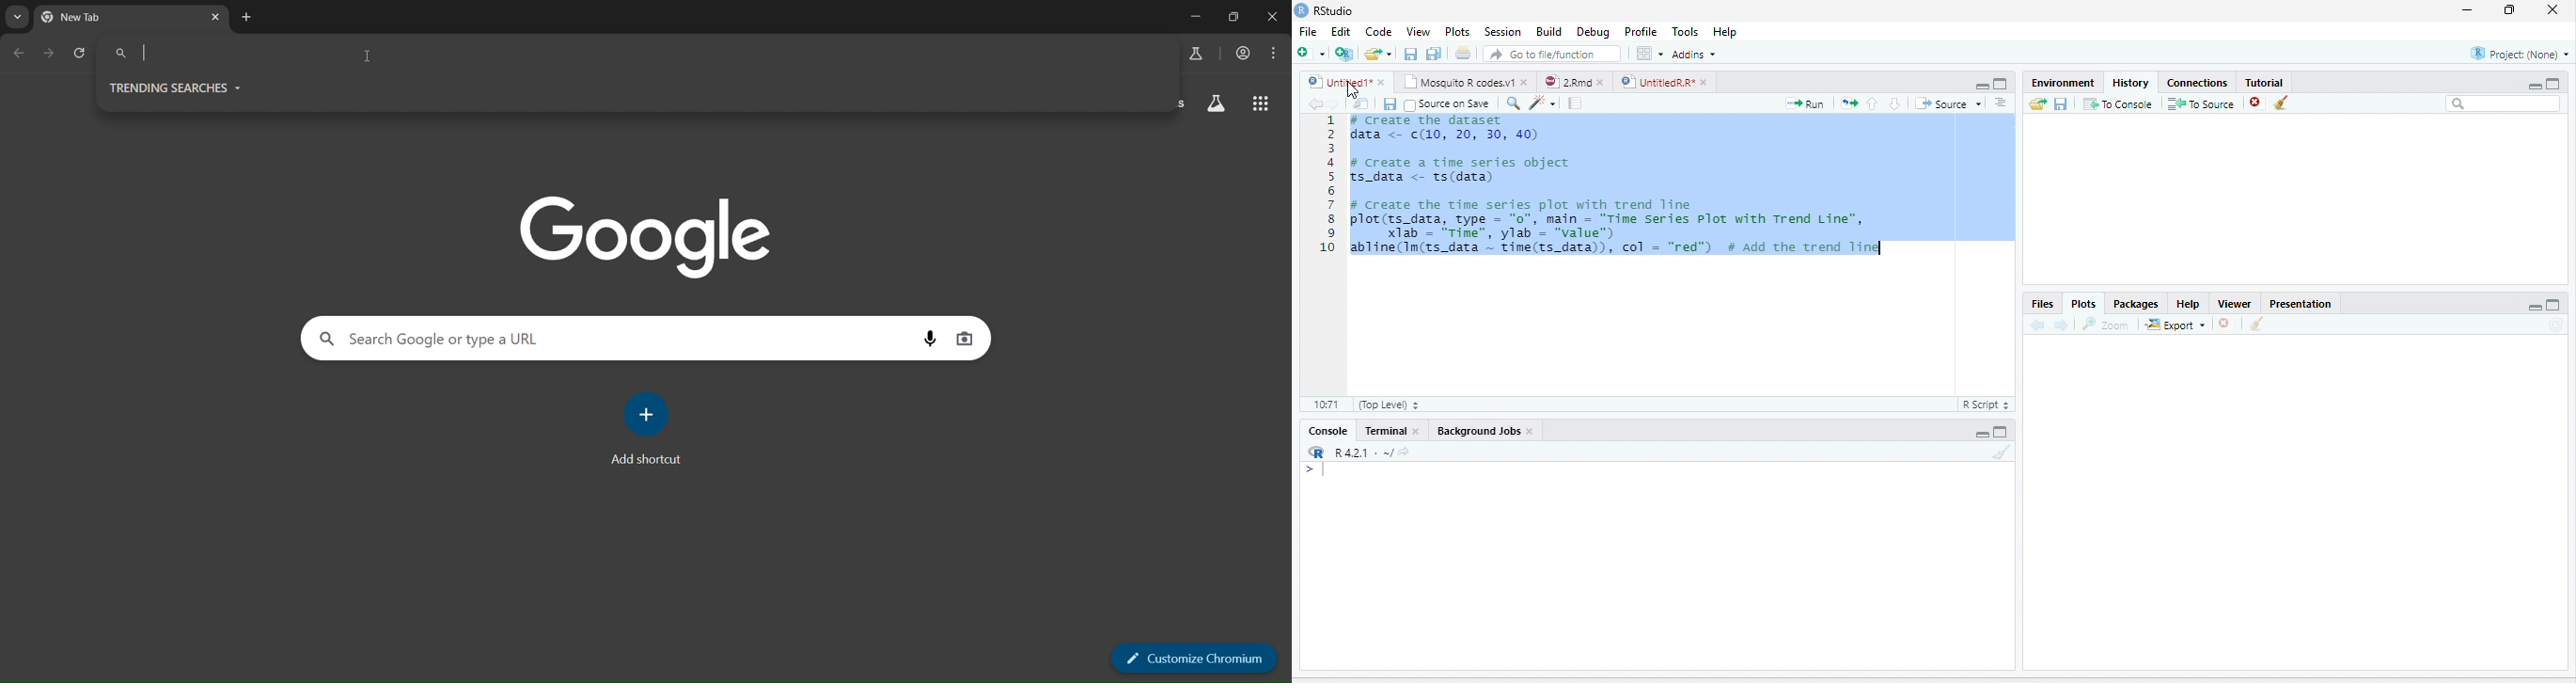 The image size is (2576, 700). I want to click on new tab, so click(245, 18).